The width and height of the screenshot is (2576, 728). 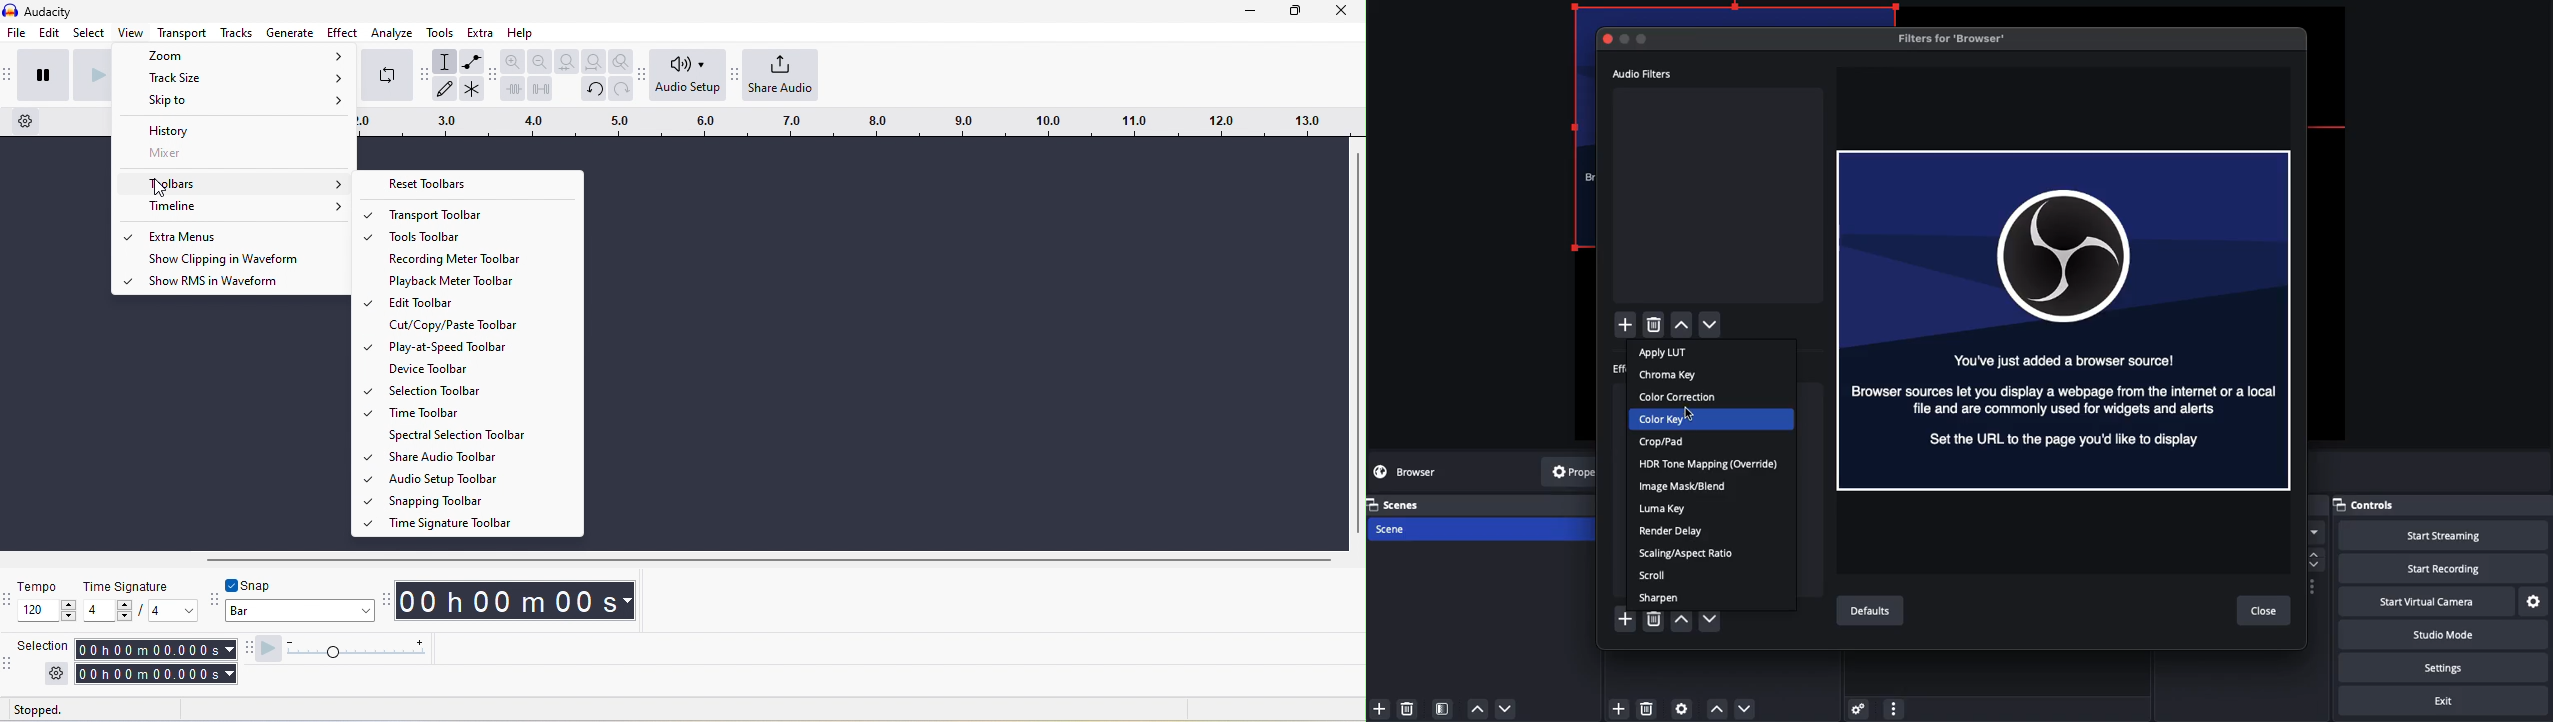 What do you see at coordinates (1691, 411) in the screenshot?
I see `Cursor` at bounding box center [1691, 411].